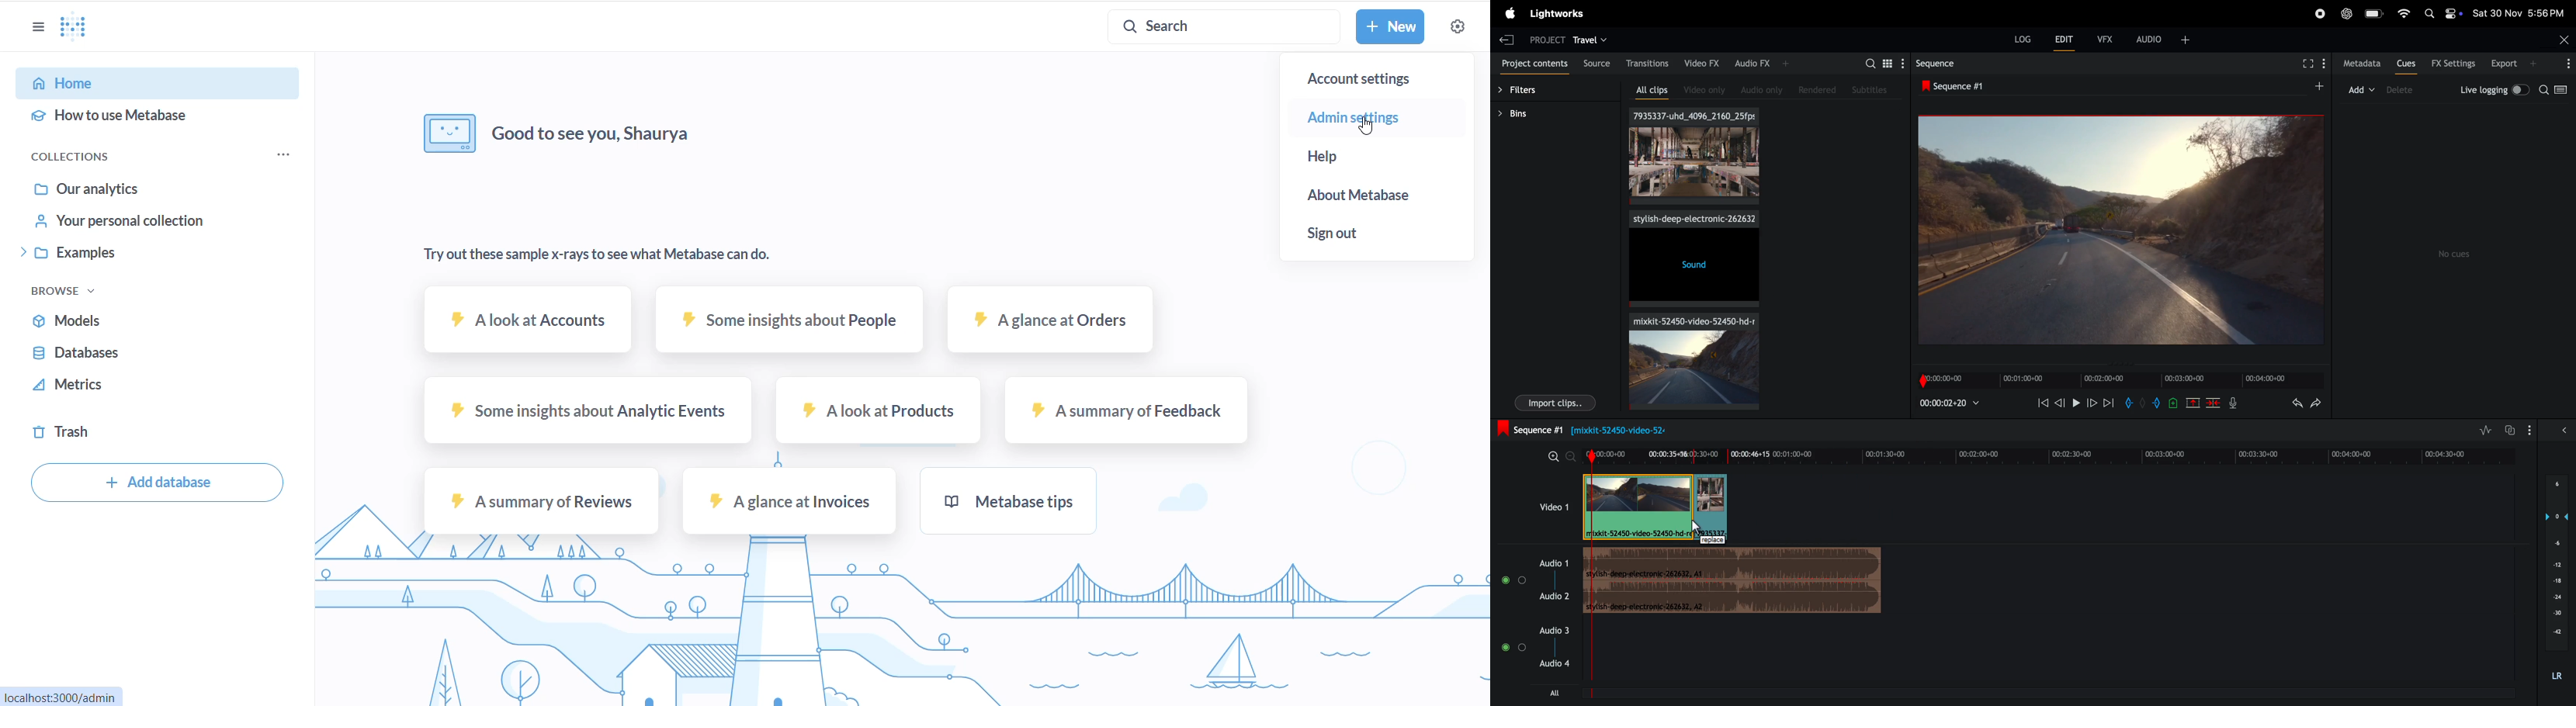 This screenshot has width=2576, height=728. What do you see at coordinates (2512, 429) in the screenshot?
I see `toggle audio track sync` at bounding box center [2512, 429].